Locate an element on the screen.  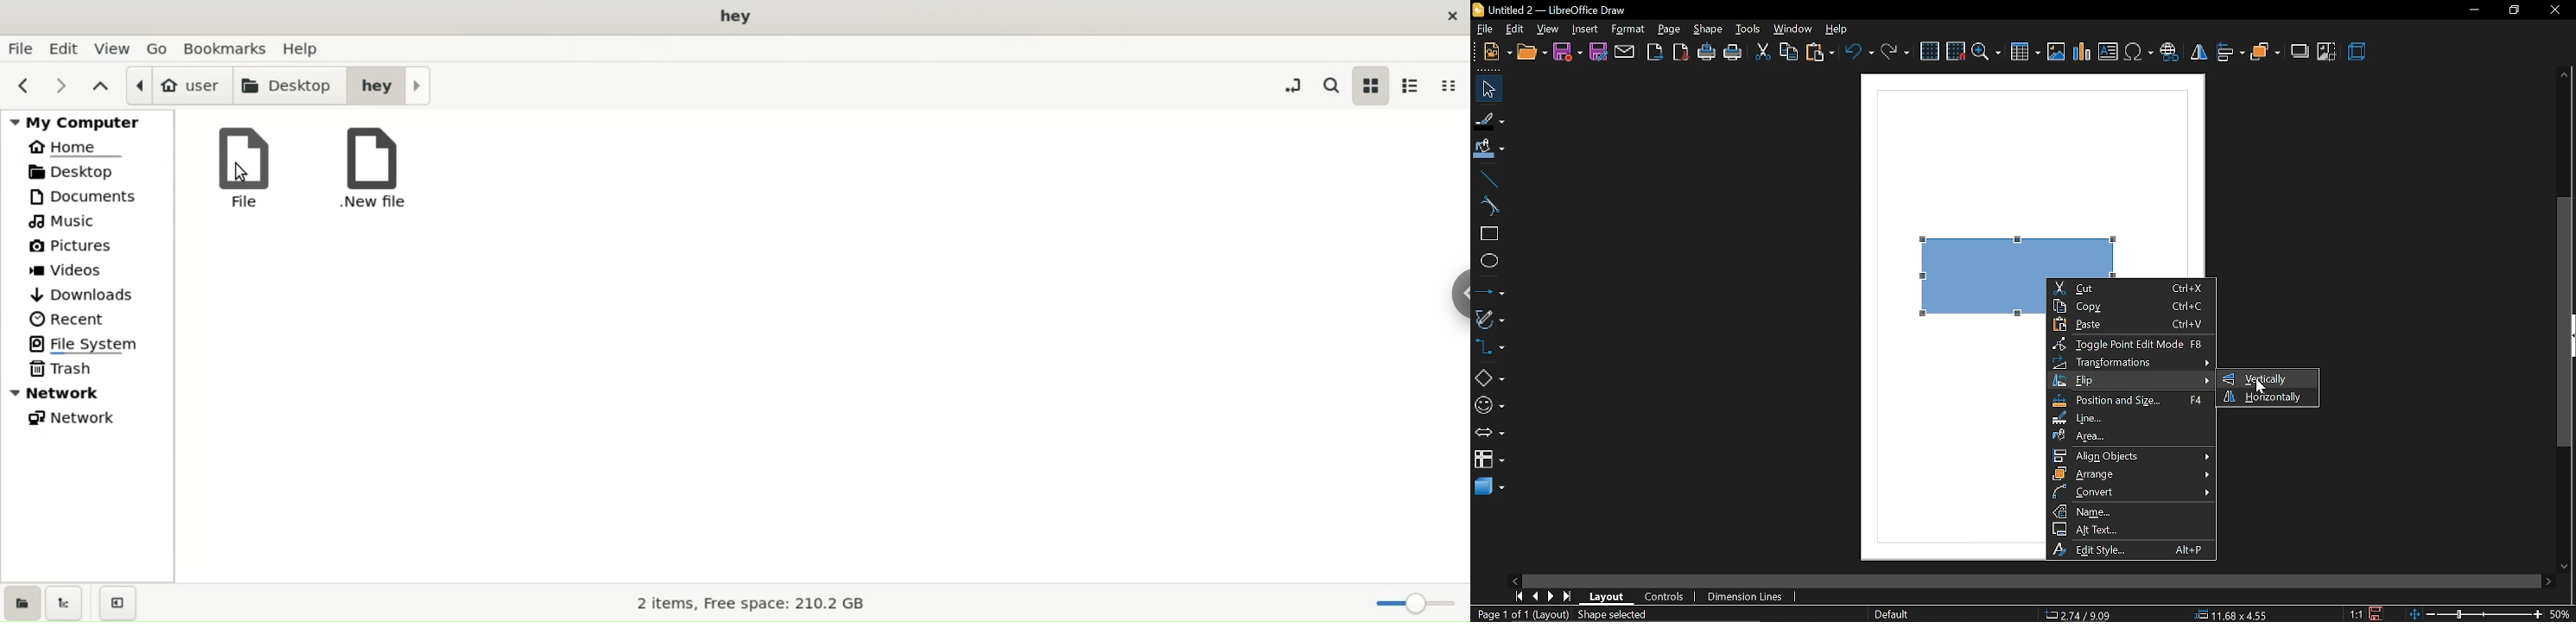
convert is located at coordinates (2132, 492).